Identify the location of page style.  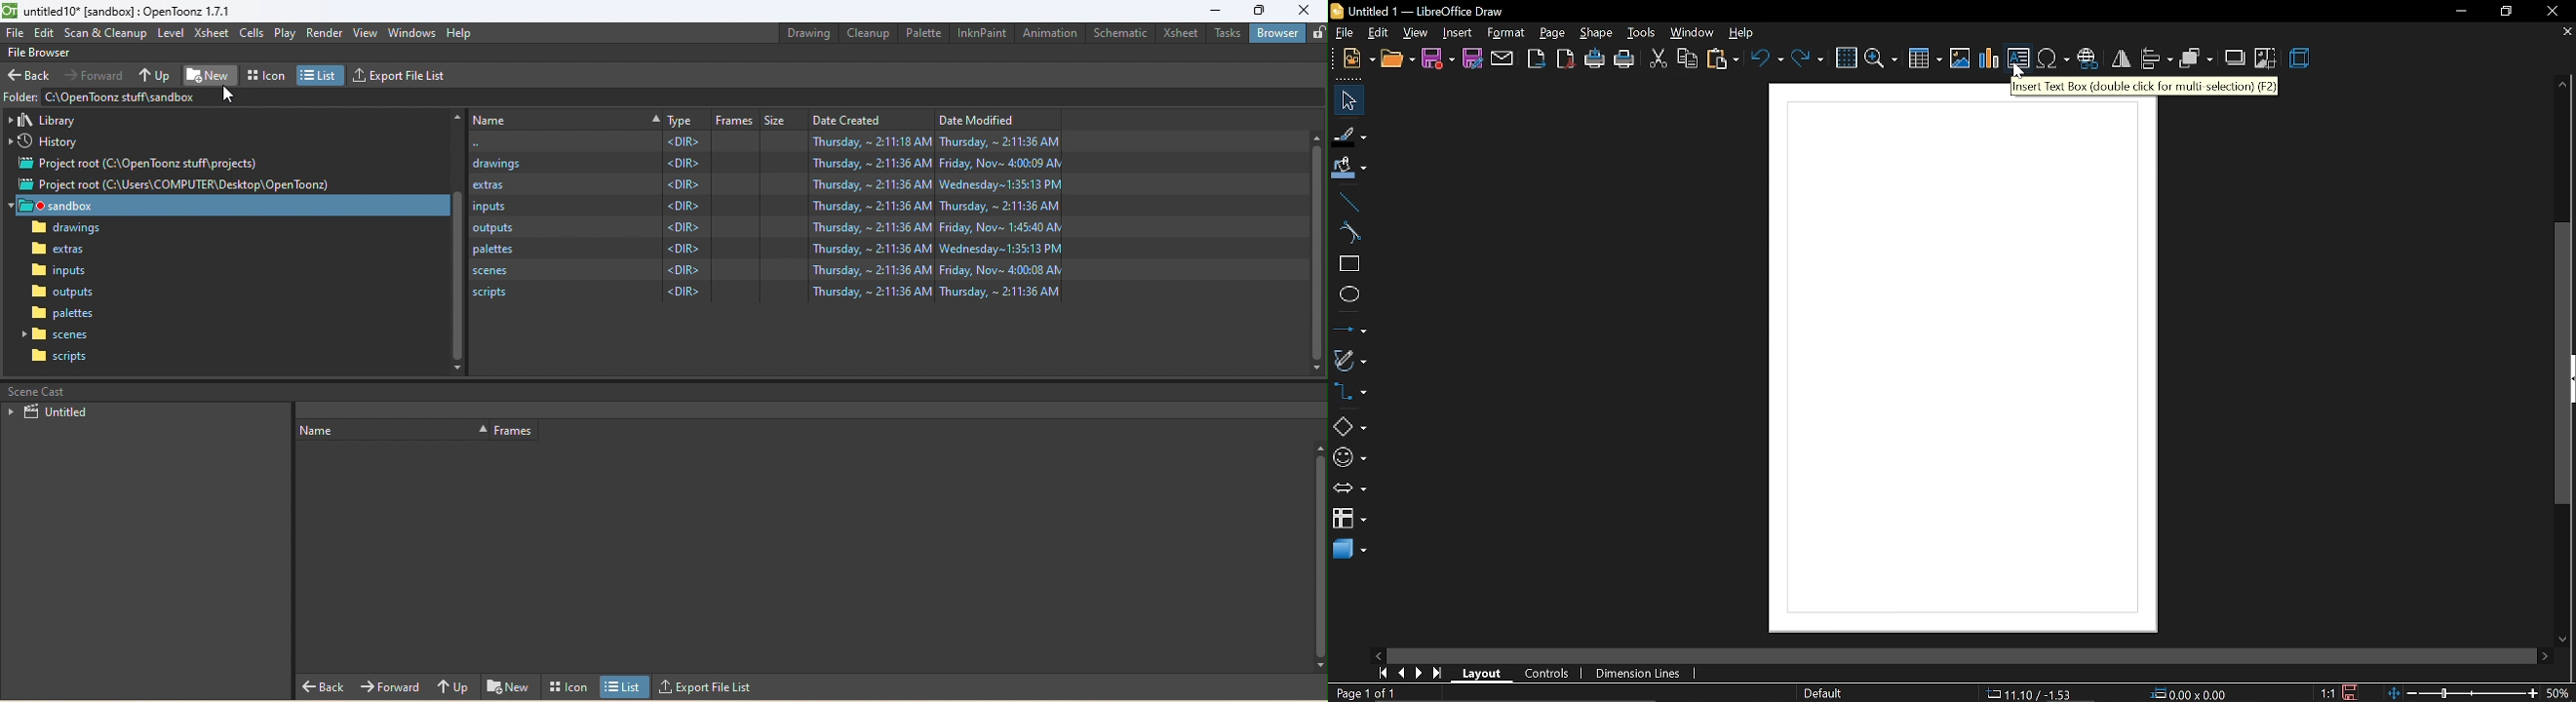
(1826, 693).